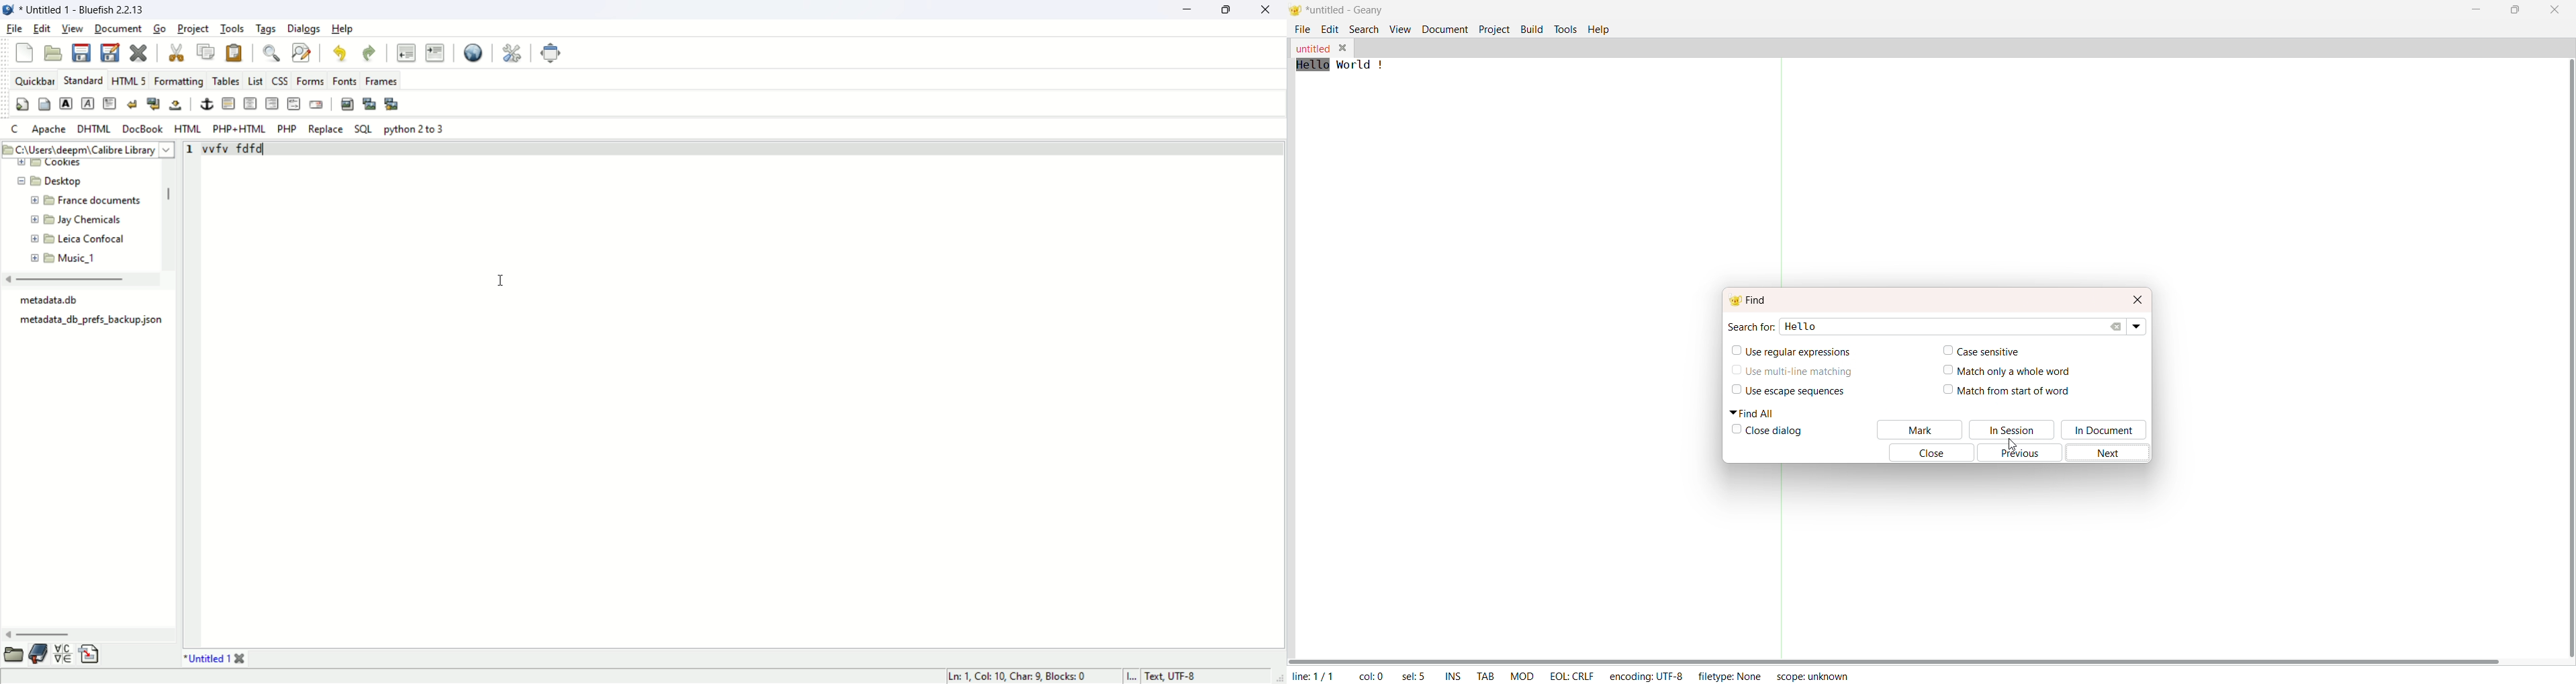  Describe the element at coordinates (1330, 30) in the screenshot. I see `Edit` at that location.